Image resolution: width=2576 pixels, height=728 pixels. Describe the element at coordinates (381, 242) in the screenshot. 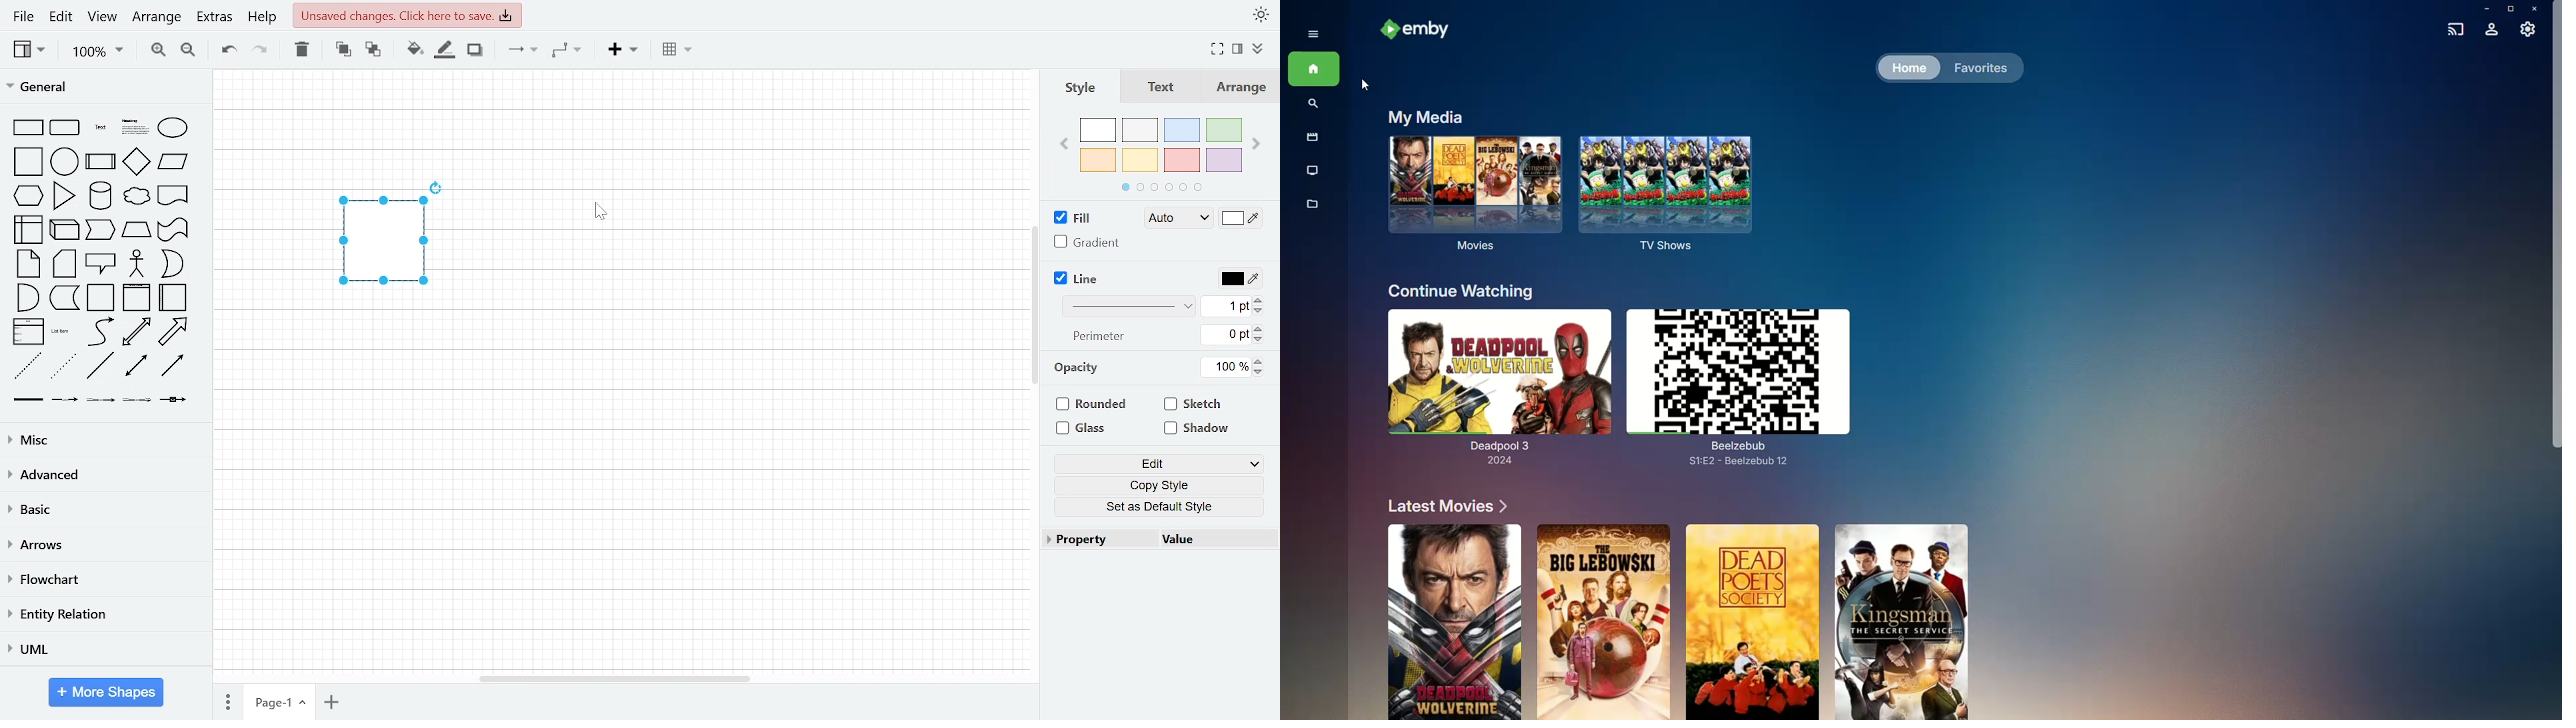

I see `shape unlocked` at that location.